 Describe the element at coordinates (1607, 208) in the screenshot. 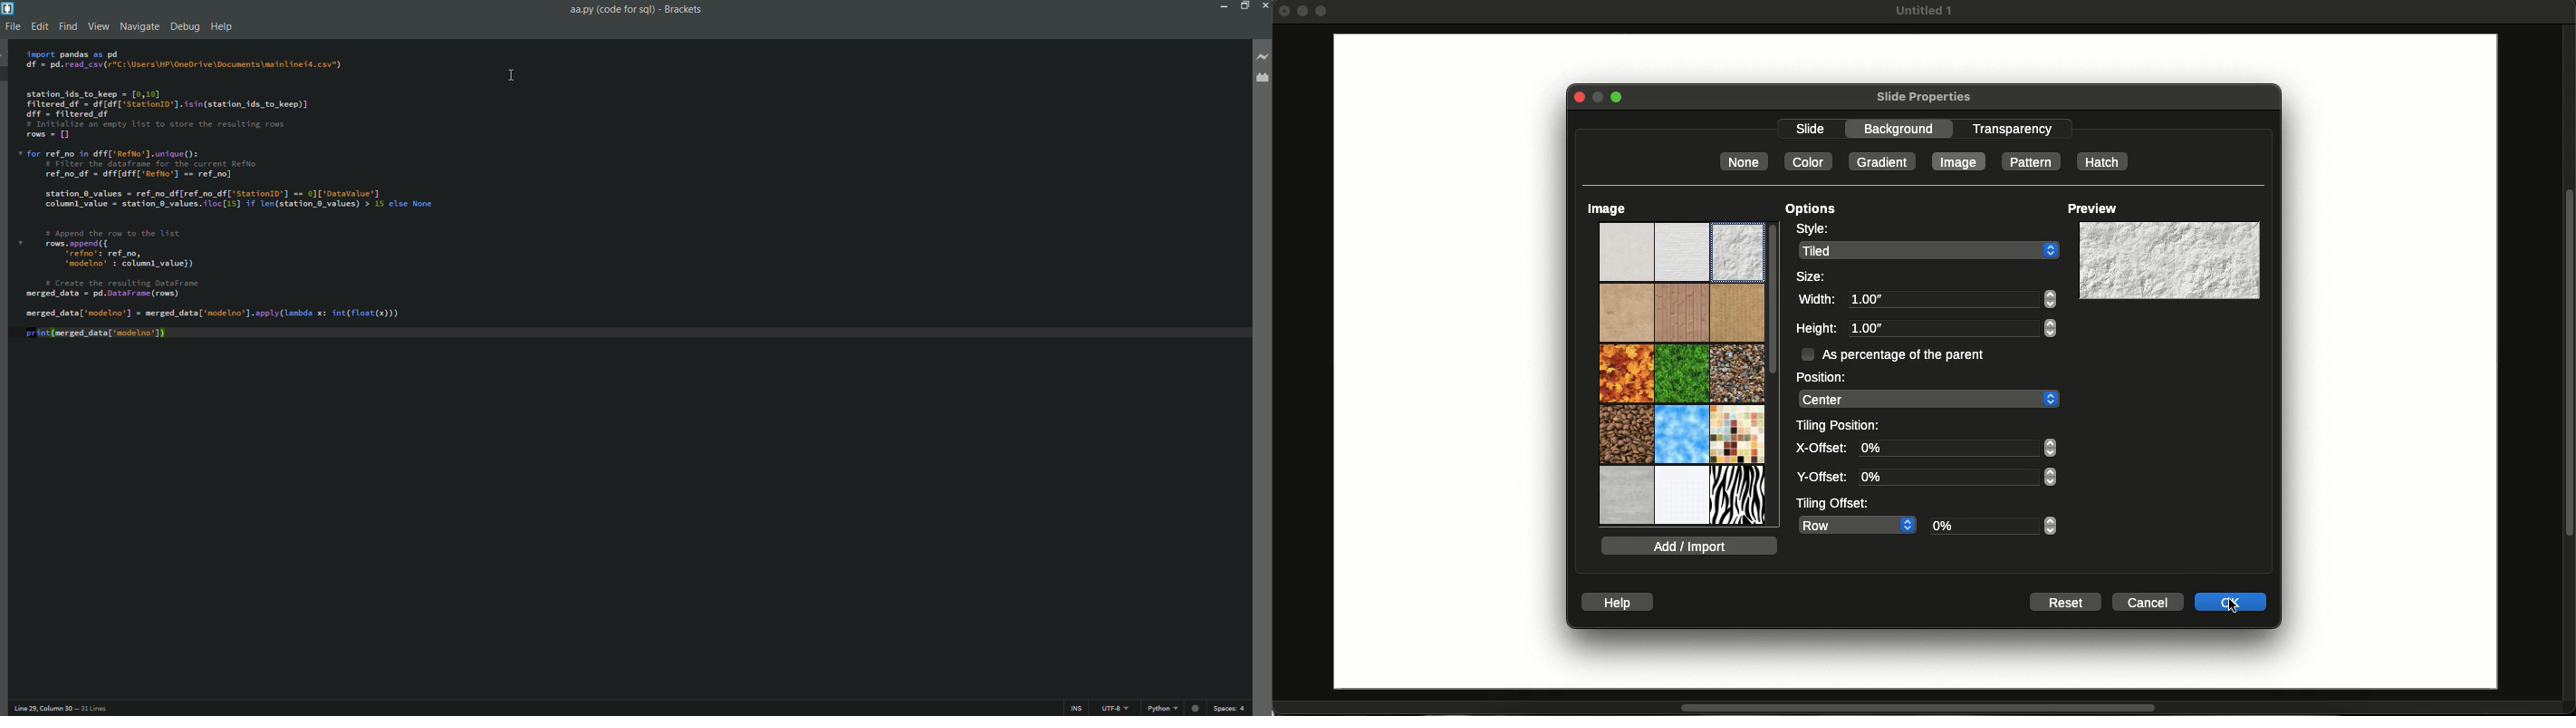

I see `Image` at that location.